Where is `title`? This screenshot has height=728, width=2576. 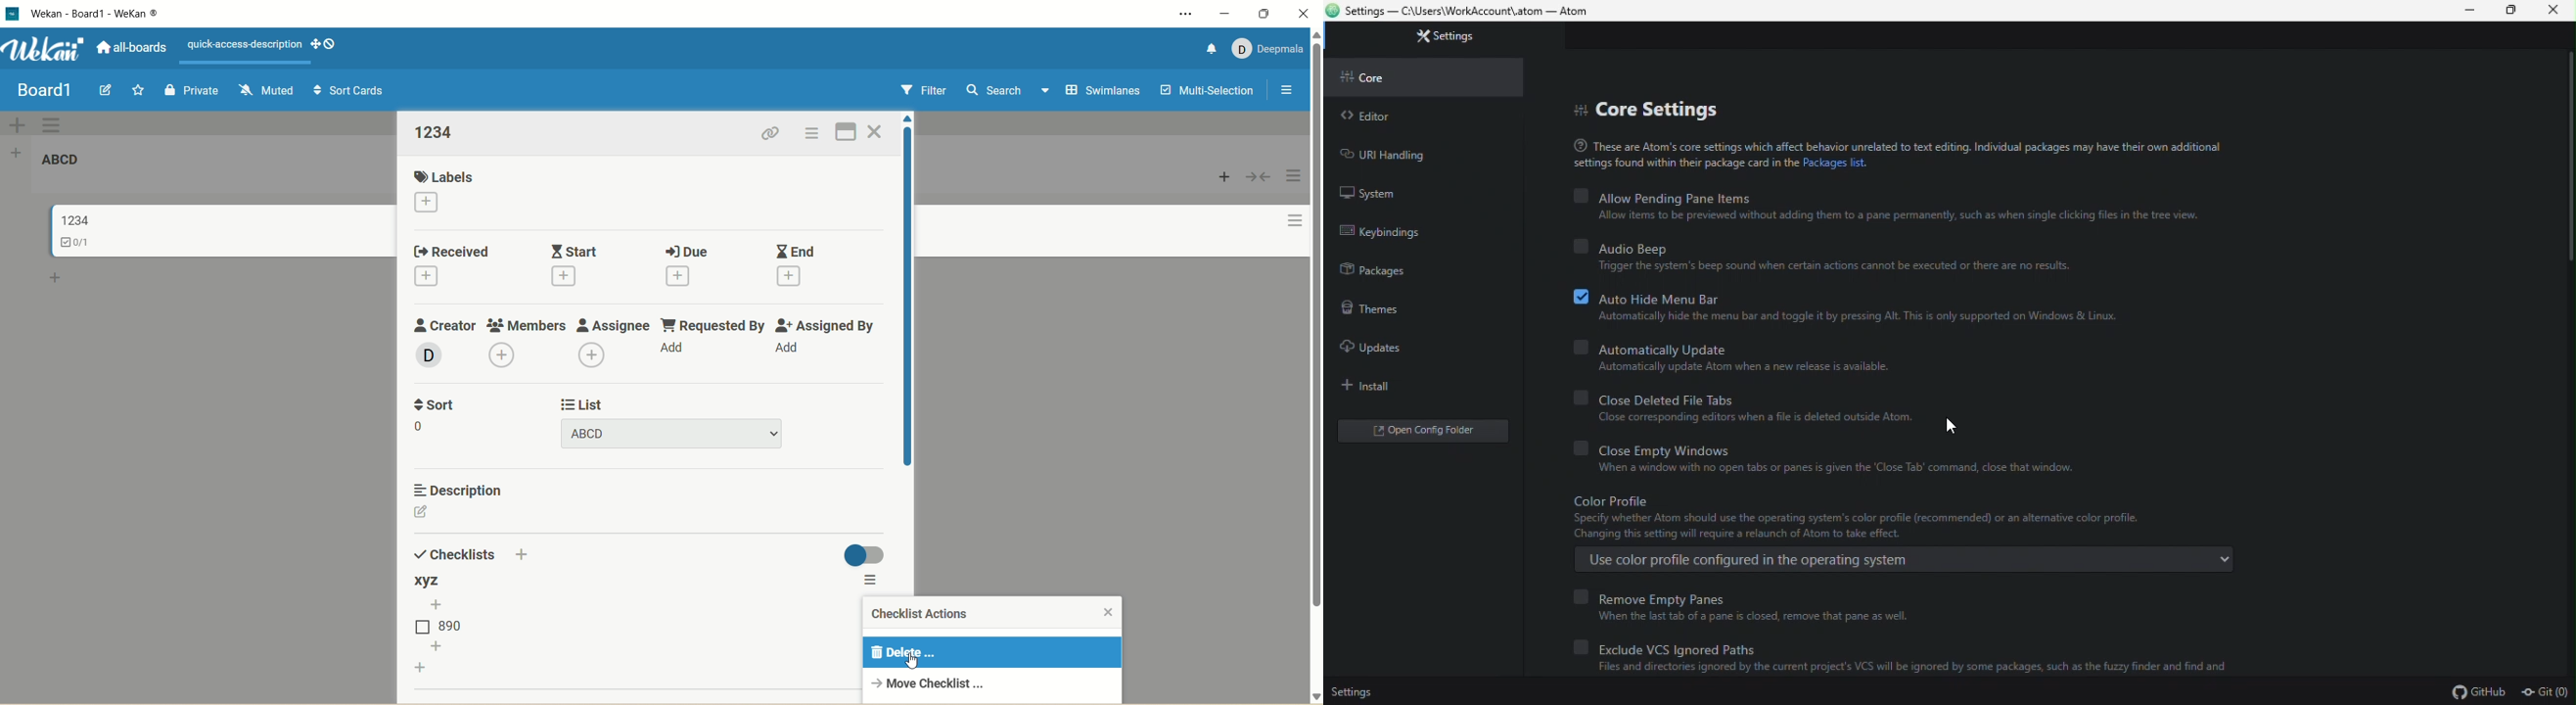 title is located at coordinates (73, 219).